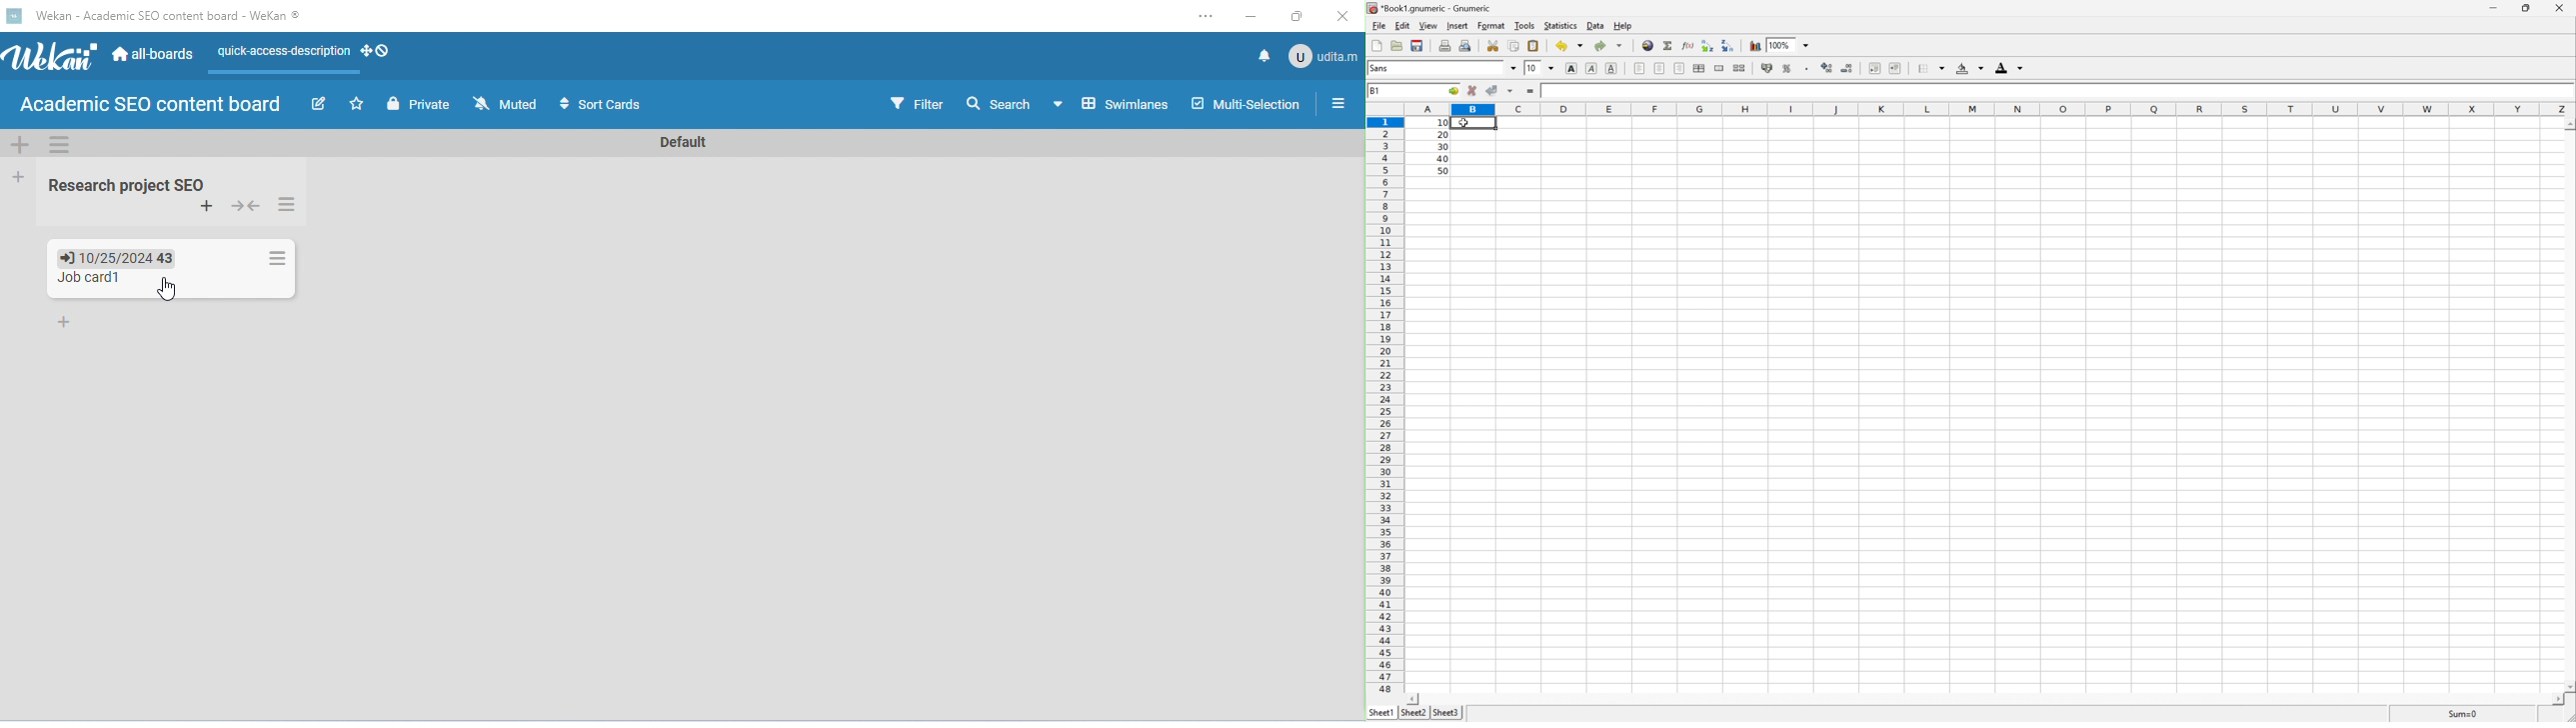 The width and height of the screenshot is (2576, 728). What do you see at coordinates (1341, 17) in the screenshot?
I see `close` at bounding box center [1341, 17].